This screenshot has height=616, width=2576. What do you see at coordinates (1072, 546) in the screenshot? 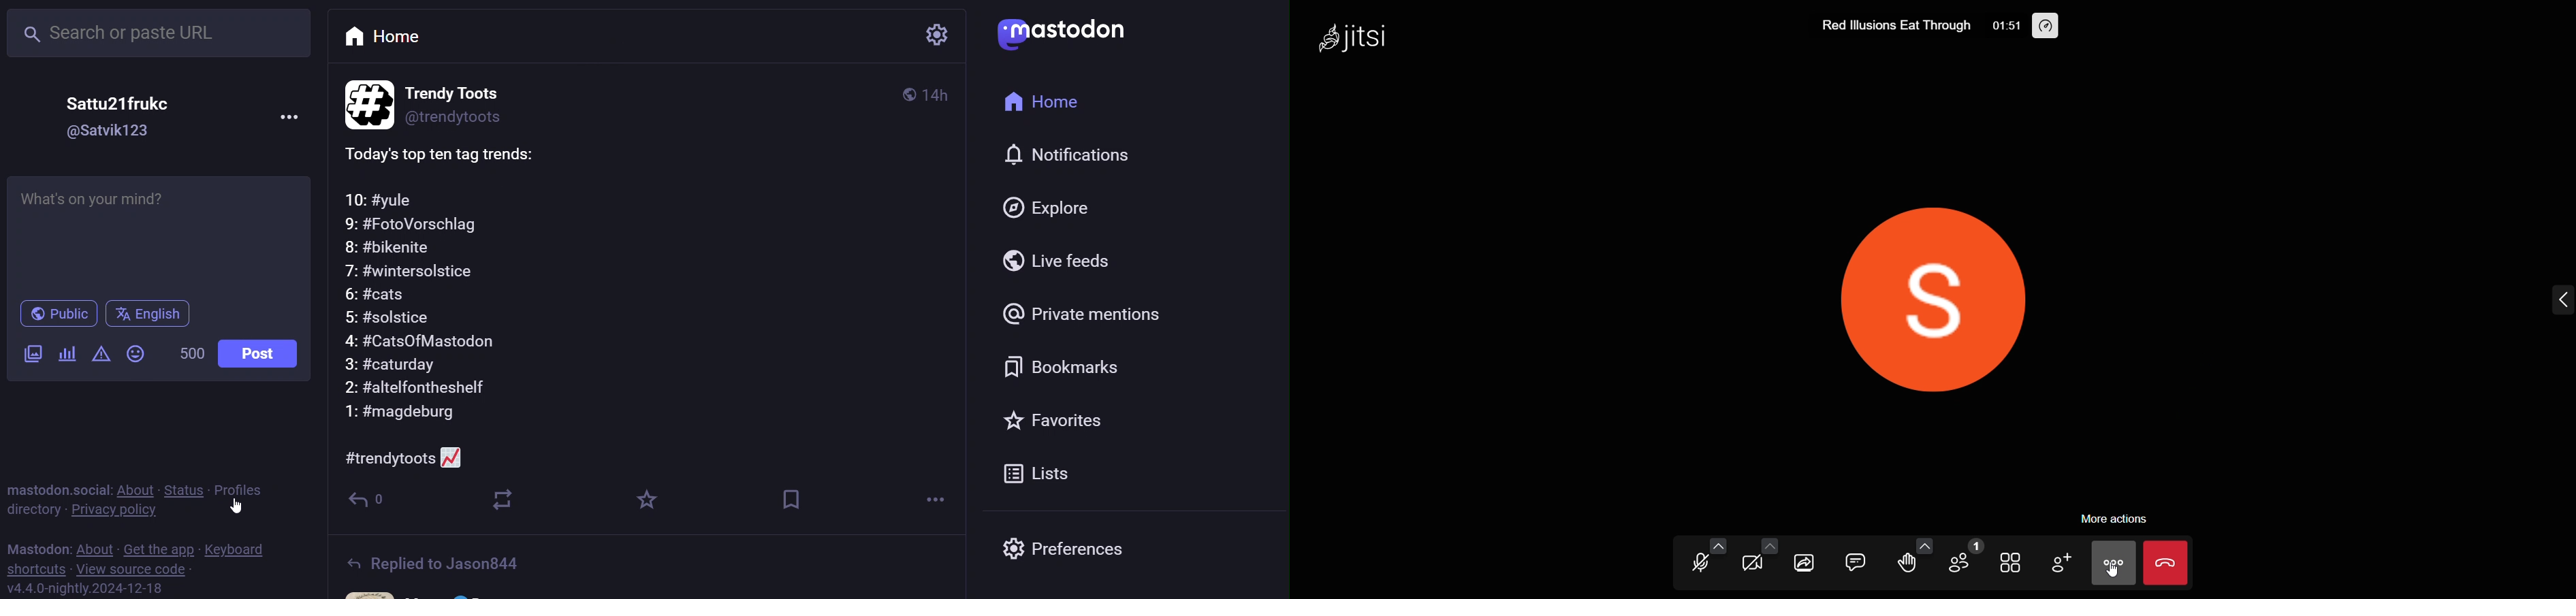
I see `preferences` at bounding box center [1072, 546].